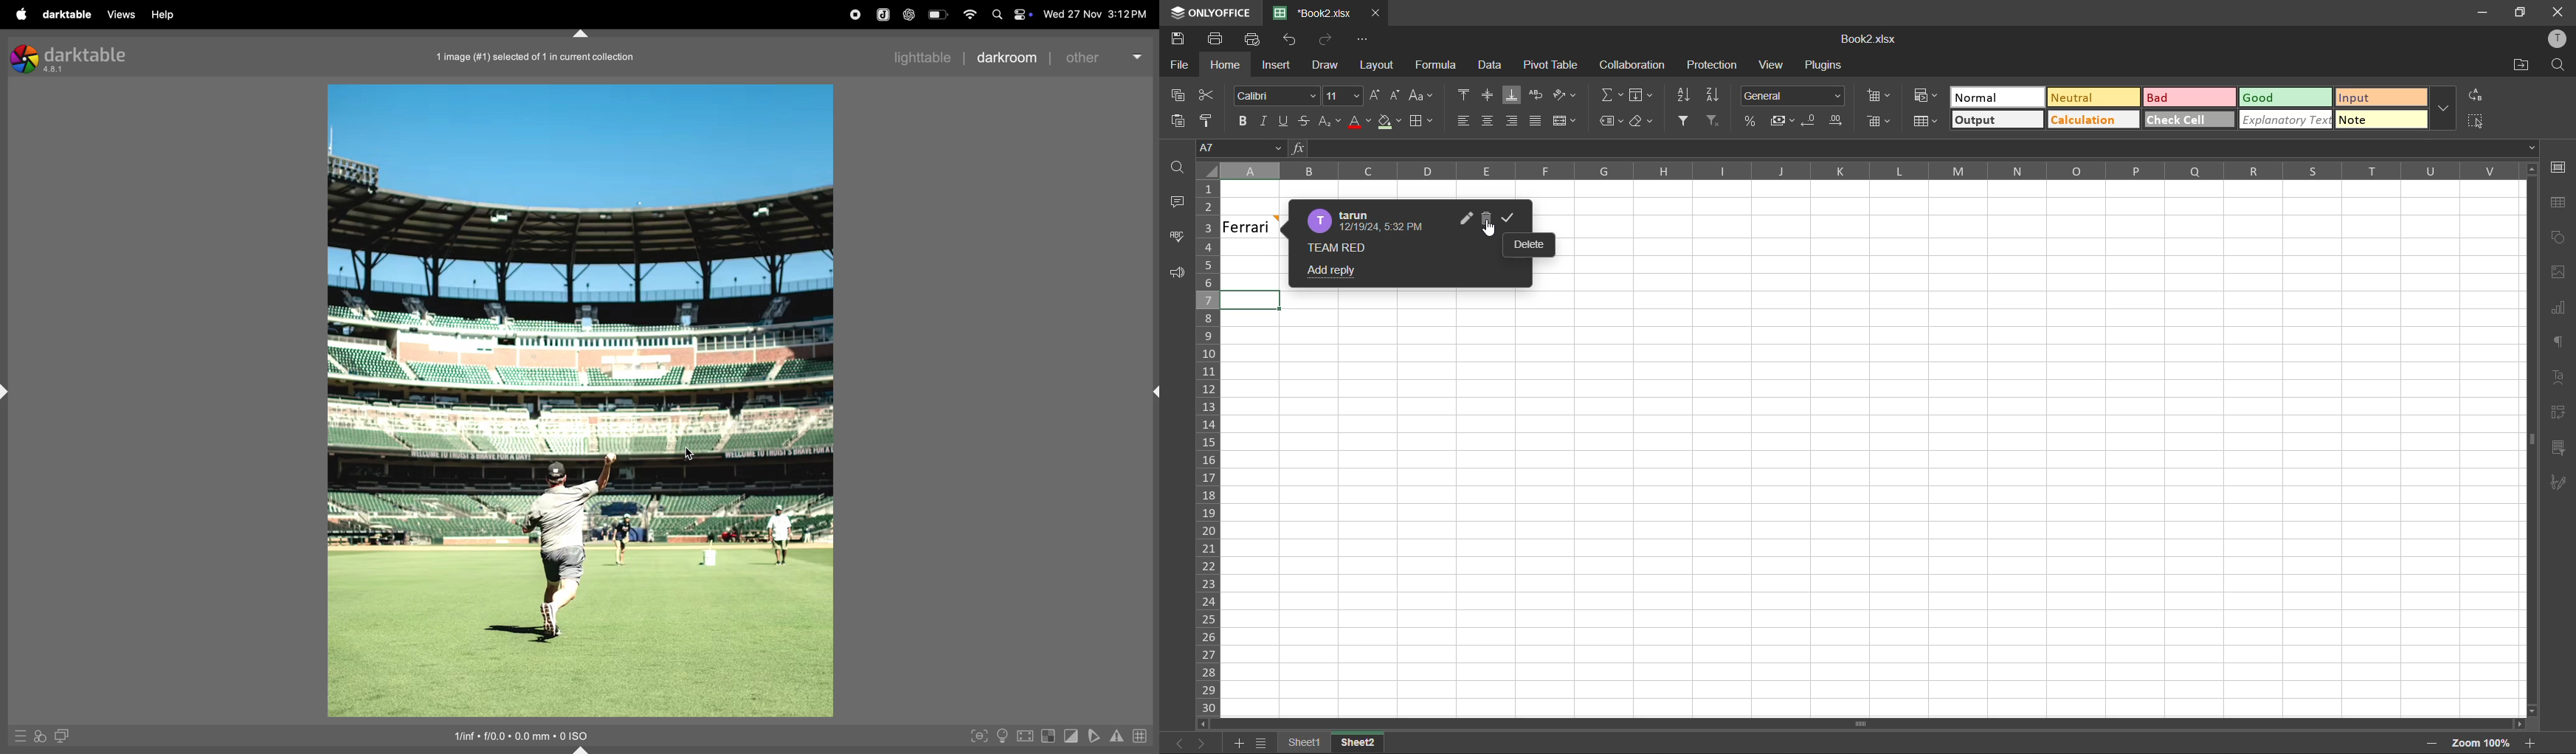 Image resolution: width=2576 pixels, height=756 pixels. What do you see at coordinates (856, 15) in the screenshot?
I see `record` at bounding box center [856, 15].